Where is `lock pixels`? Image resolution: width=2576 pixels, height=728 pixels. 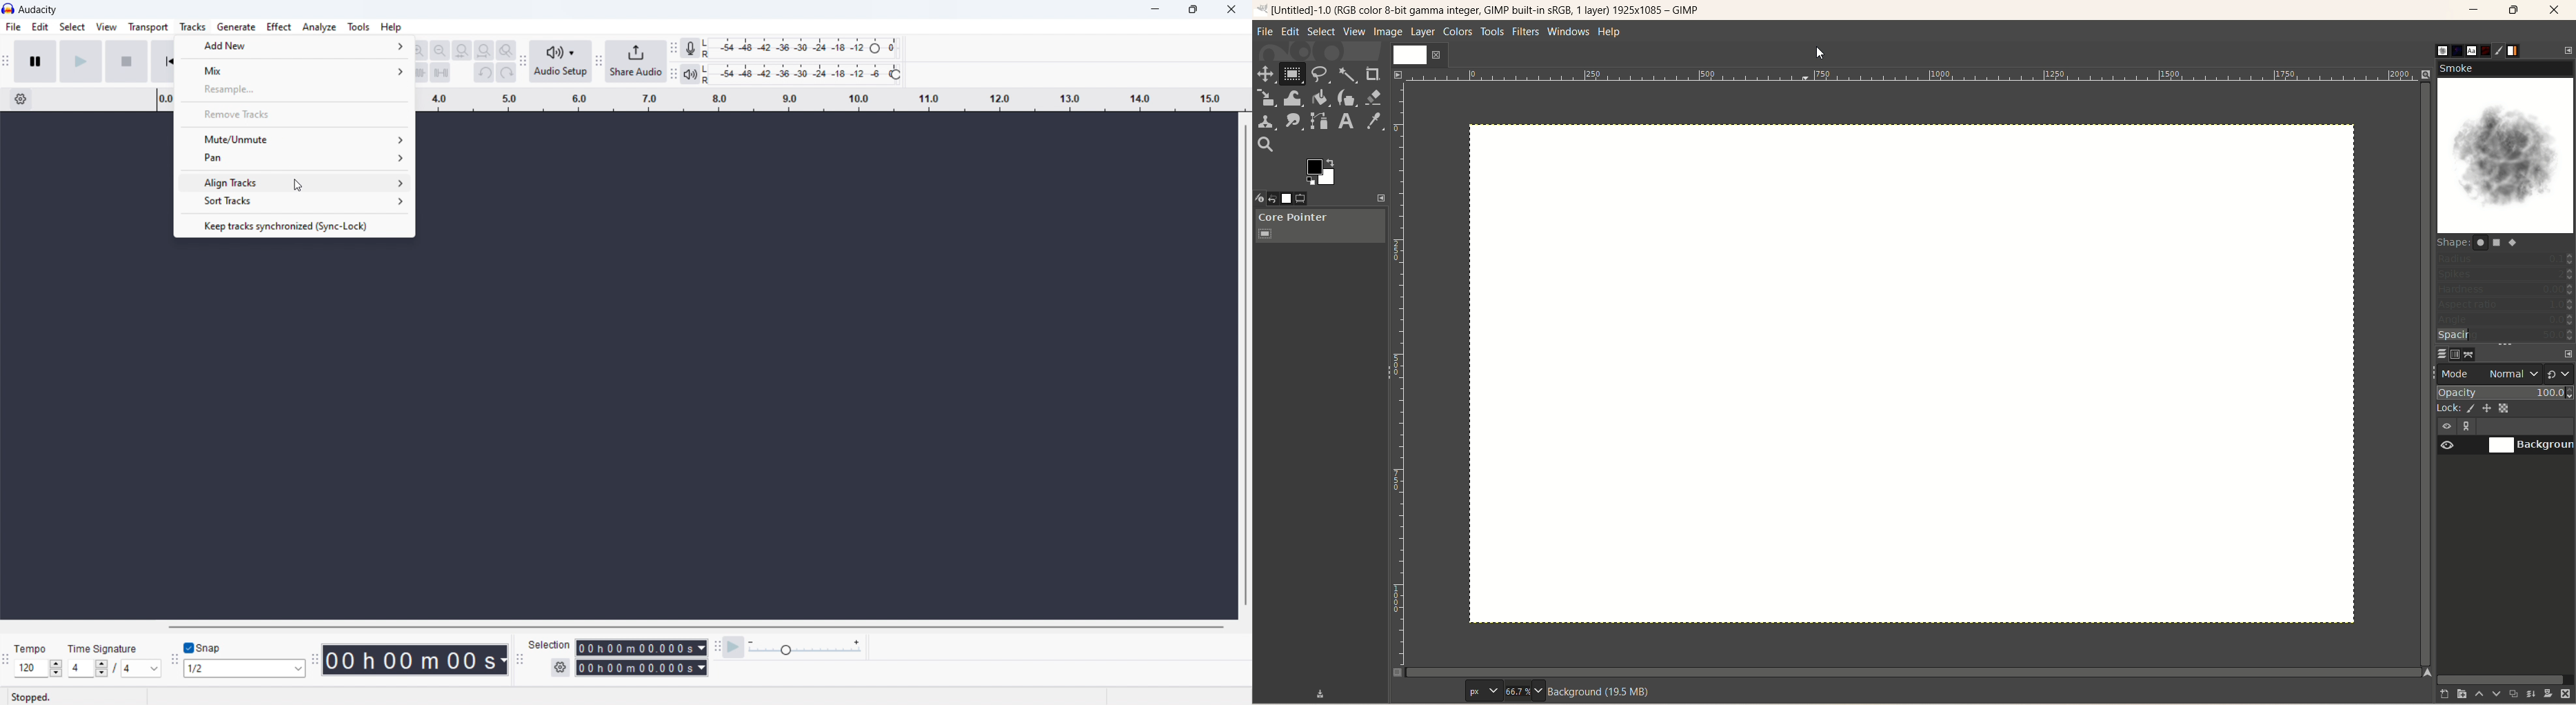
lock pixels is located at coordinates (2468, 408).